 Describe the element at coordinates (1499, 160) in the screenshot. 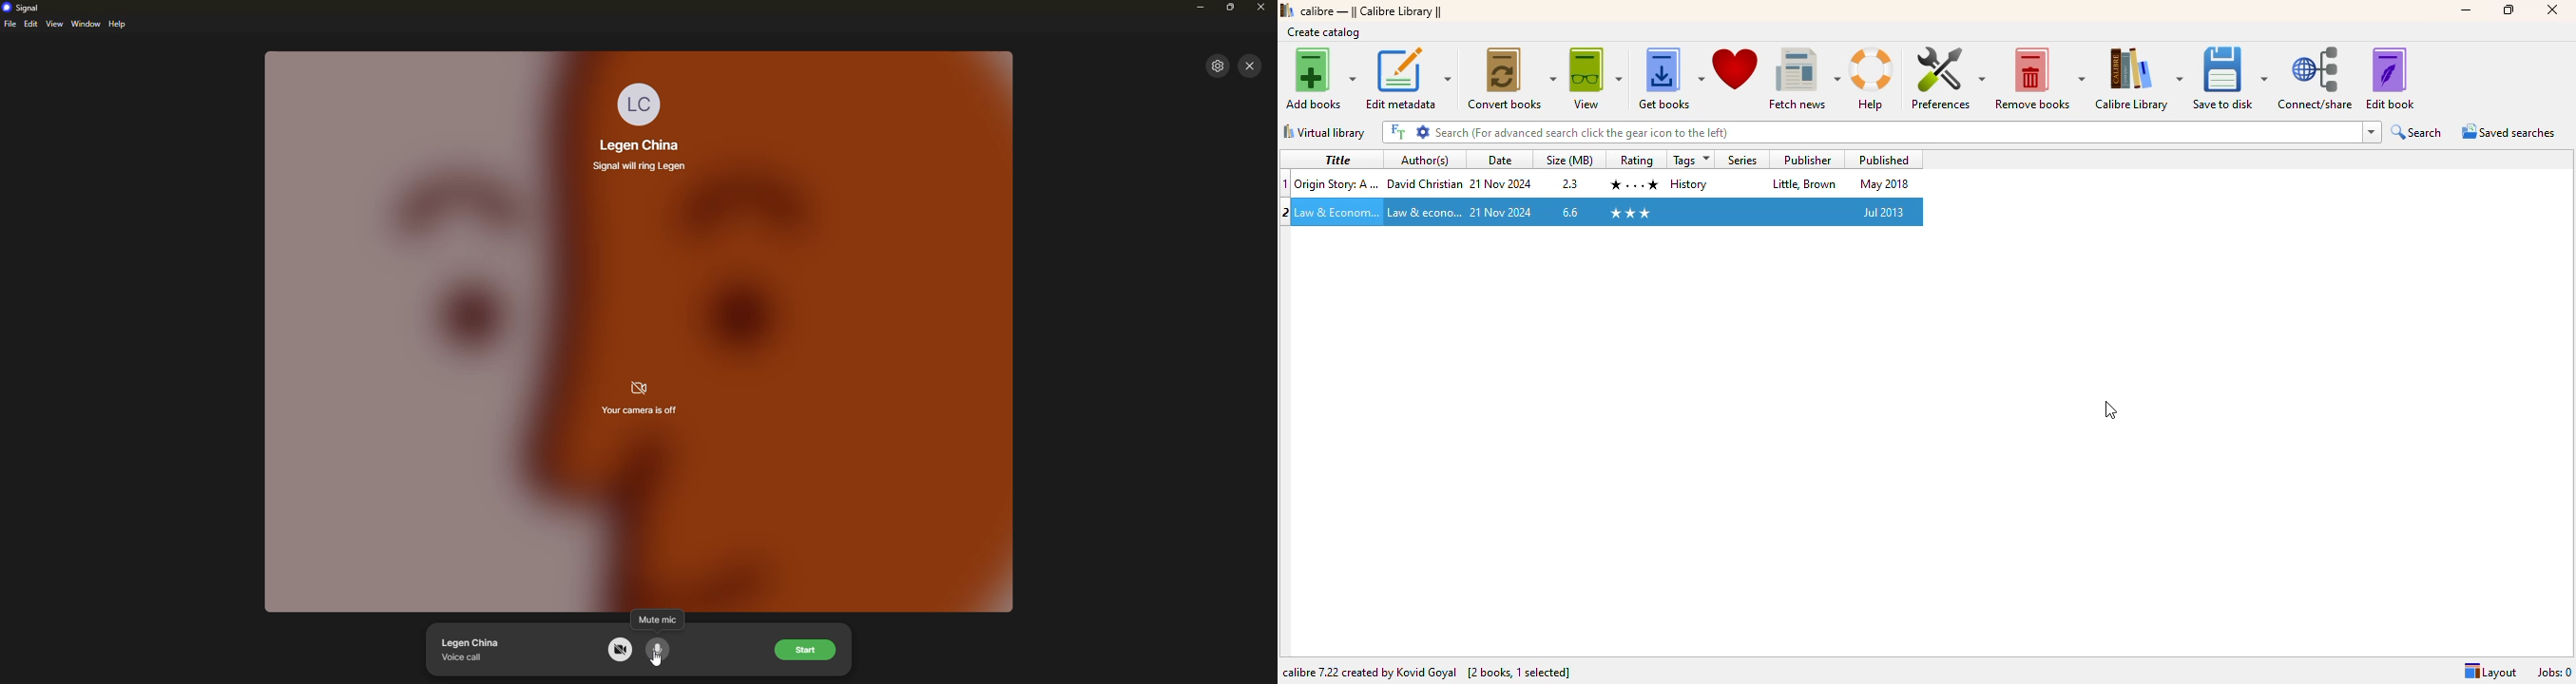

I see `date` at that location.